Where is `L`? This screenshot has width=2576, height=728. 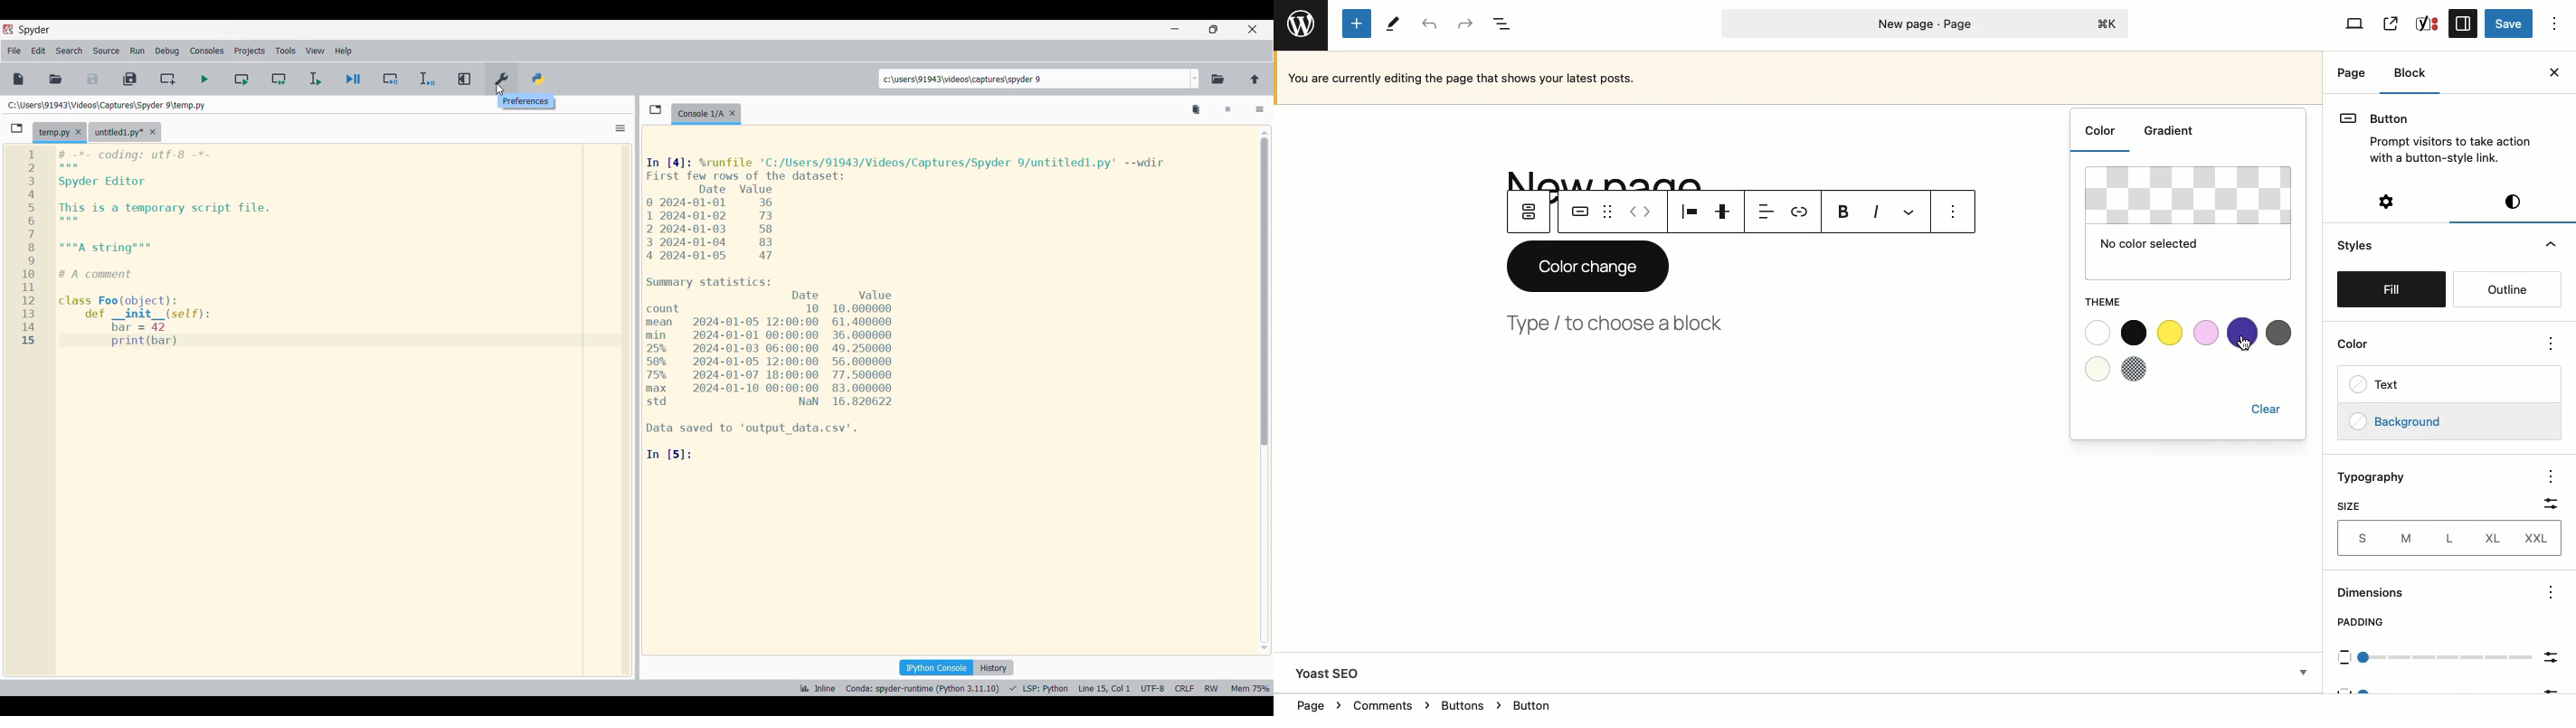
L is located at coordinates (2452, 539).